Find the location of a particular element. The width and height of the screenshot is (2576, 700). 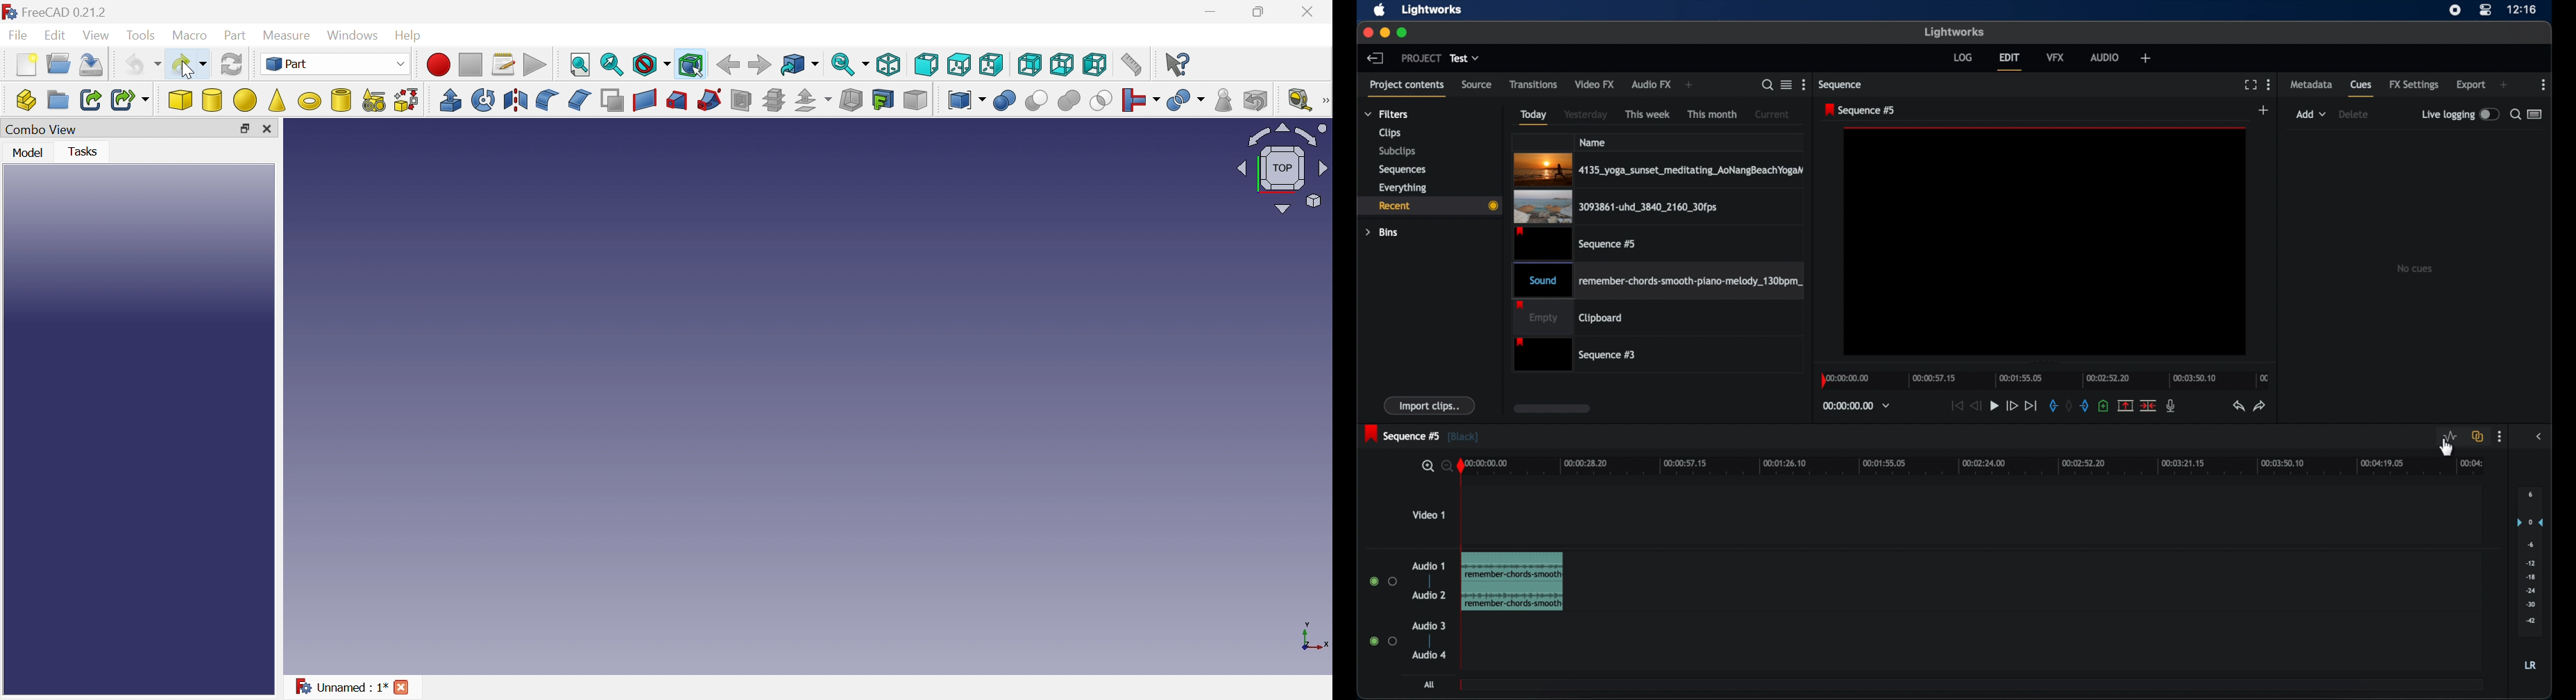

cut is located at coordinates (2149, 405).